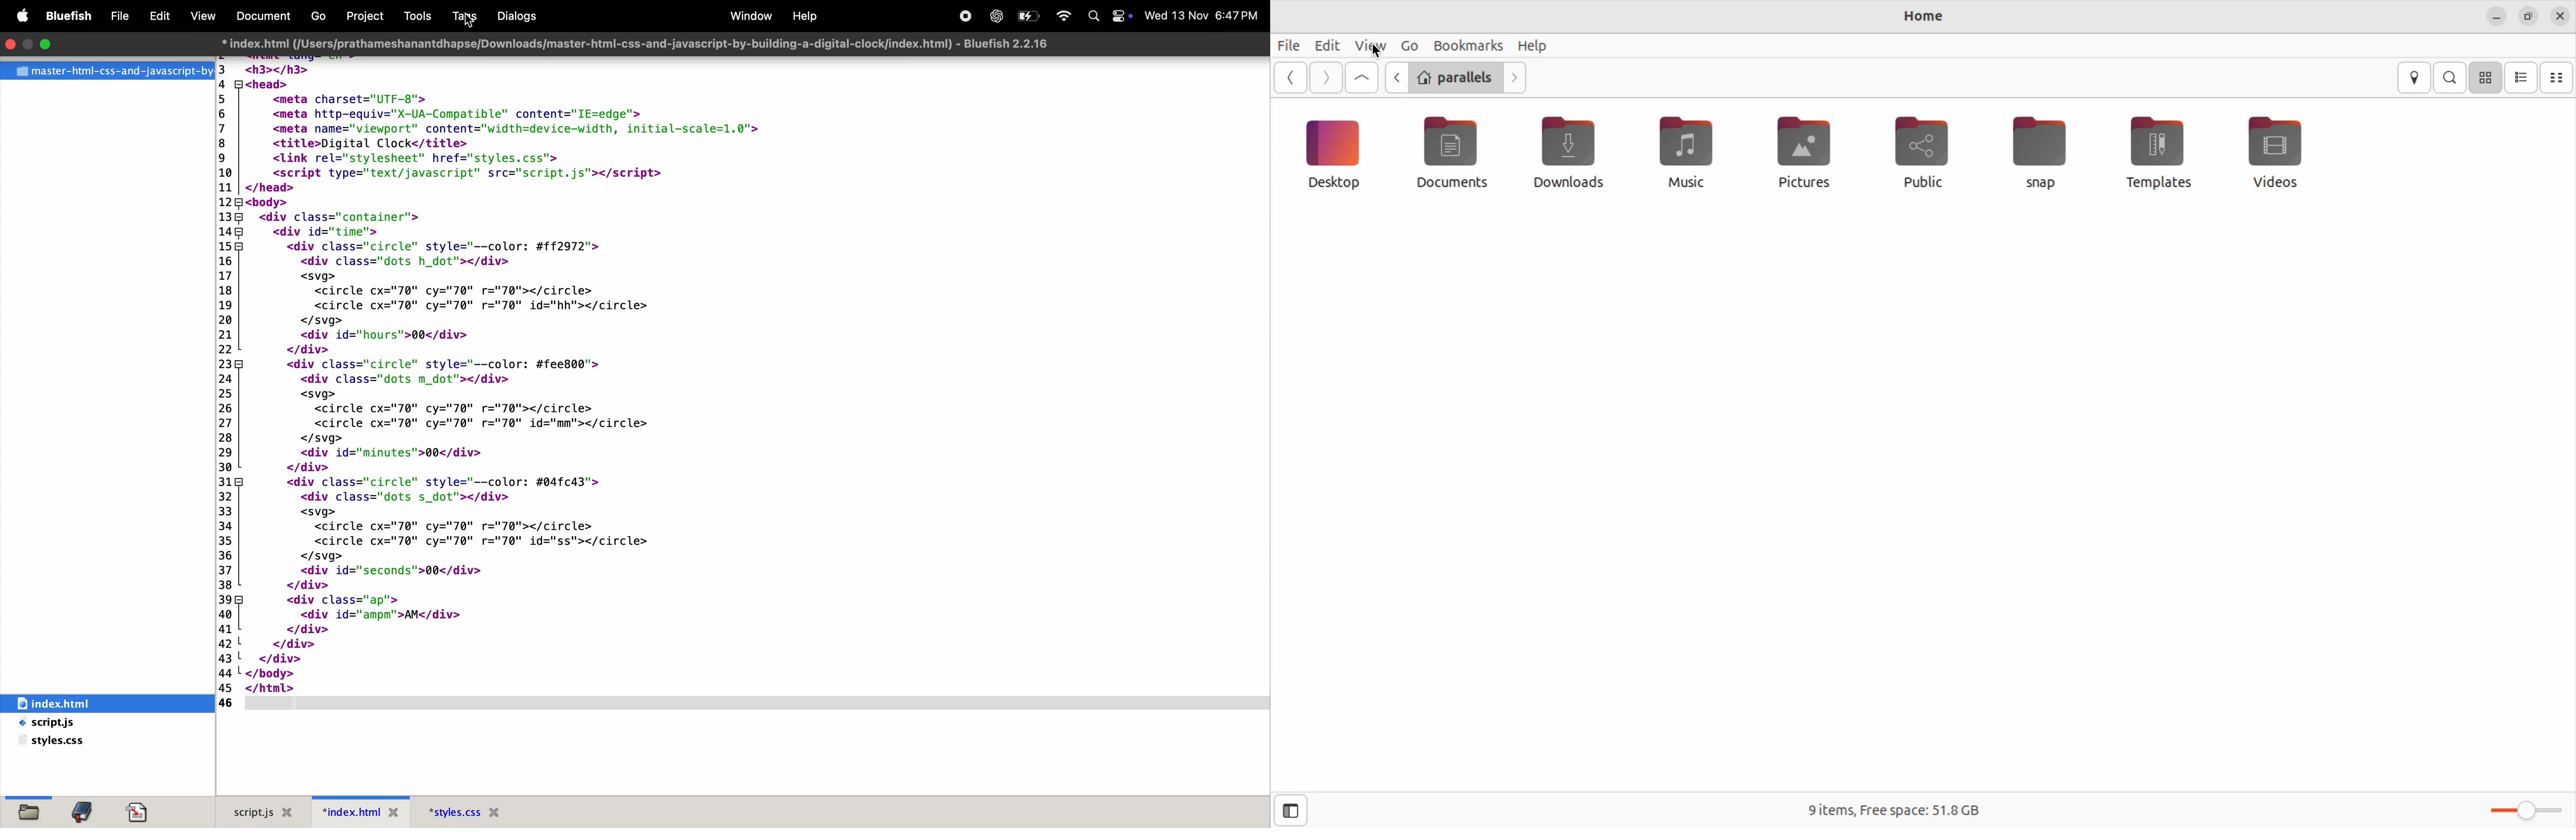 Image resolution: width=2576 pixels, height=840 pixels. Describe the element at coordinates (393, 814) in the screenshot. I see `Close file` at that location.